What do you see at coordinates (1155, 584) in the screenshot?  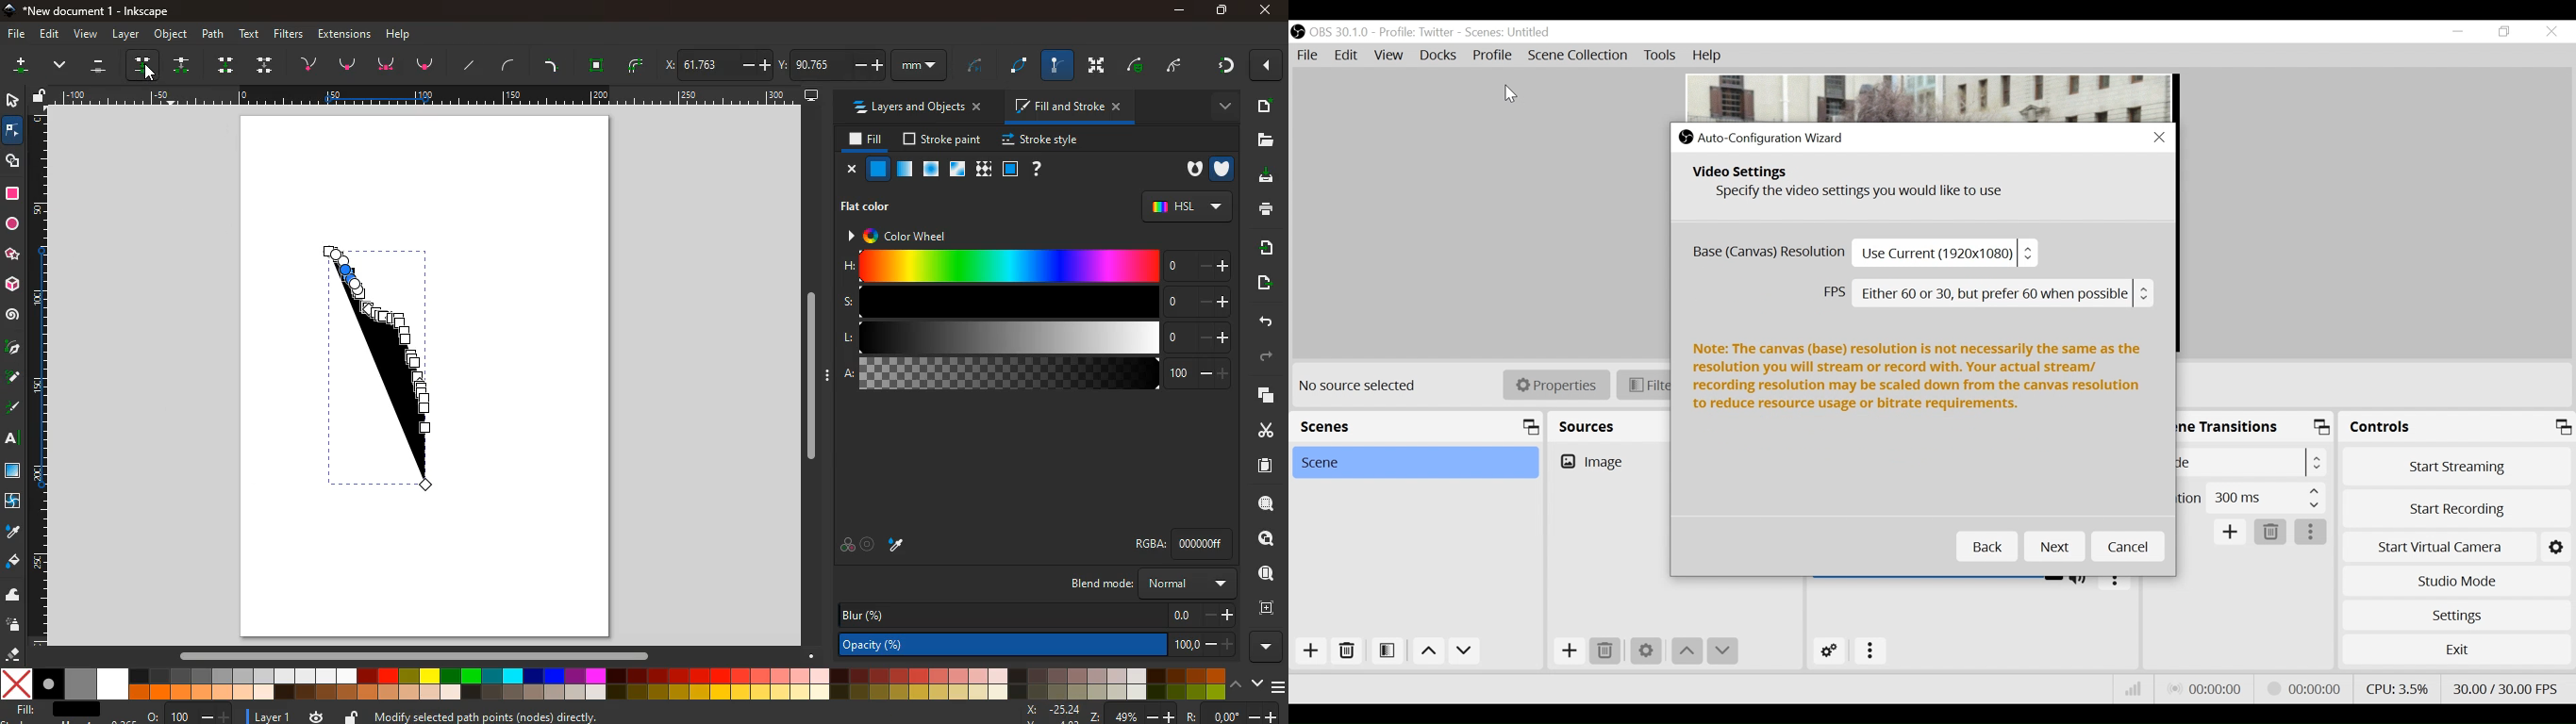 I see `blend mode` at bounding box center [1155, 584].